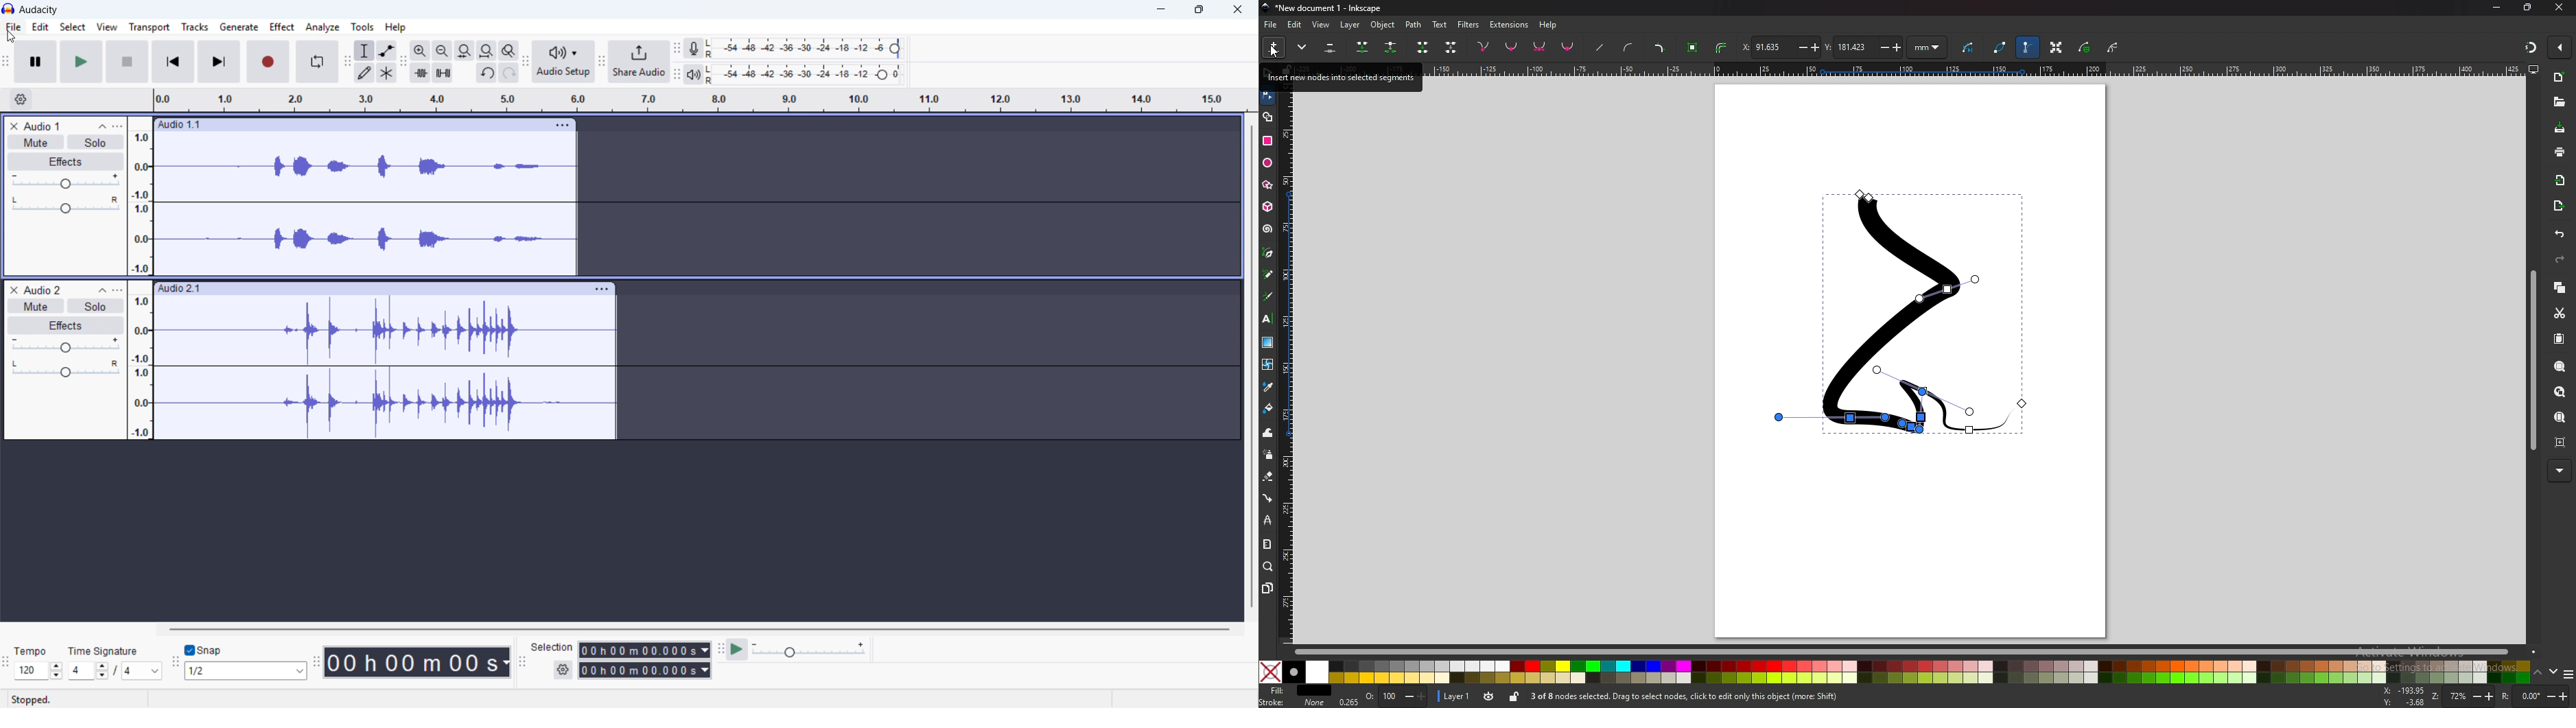 The image size is (2576, 728). Describe the element at coordinates (2560, 338) in the screenshot. I see `paste` at that location.